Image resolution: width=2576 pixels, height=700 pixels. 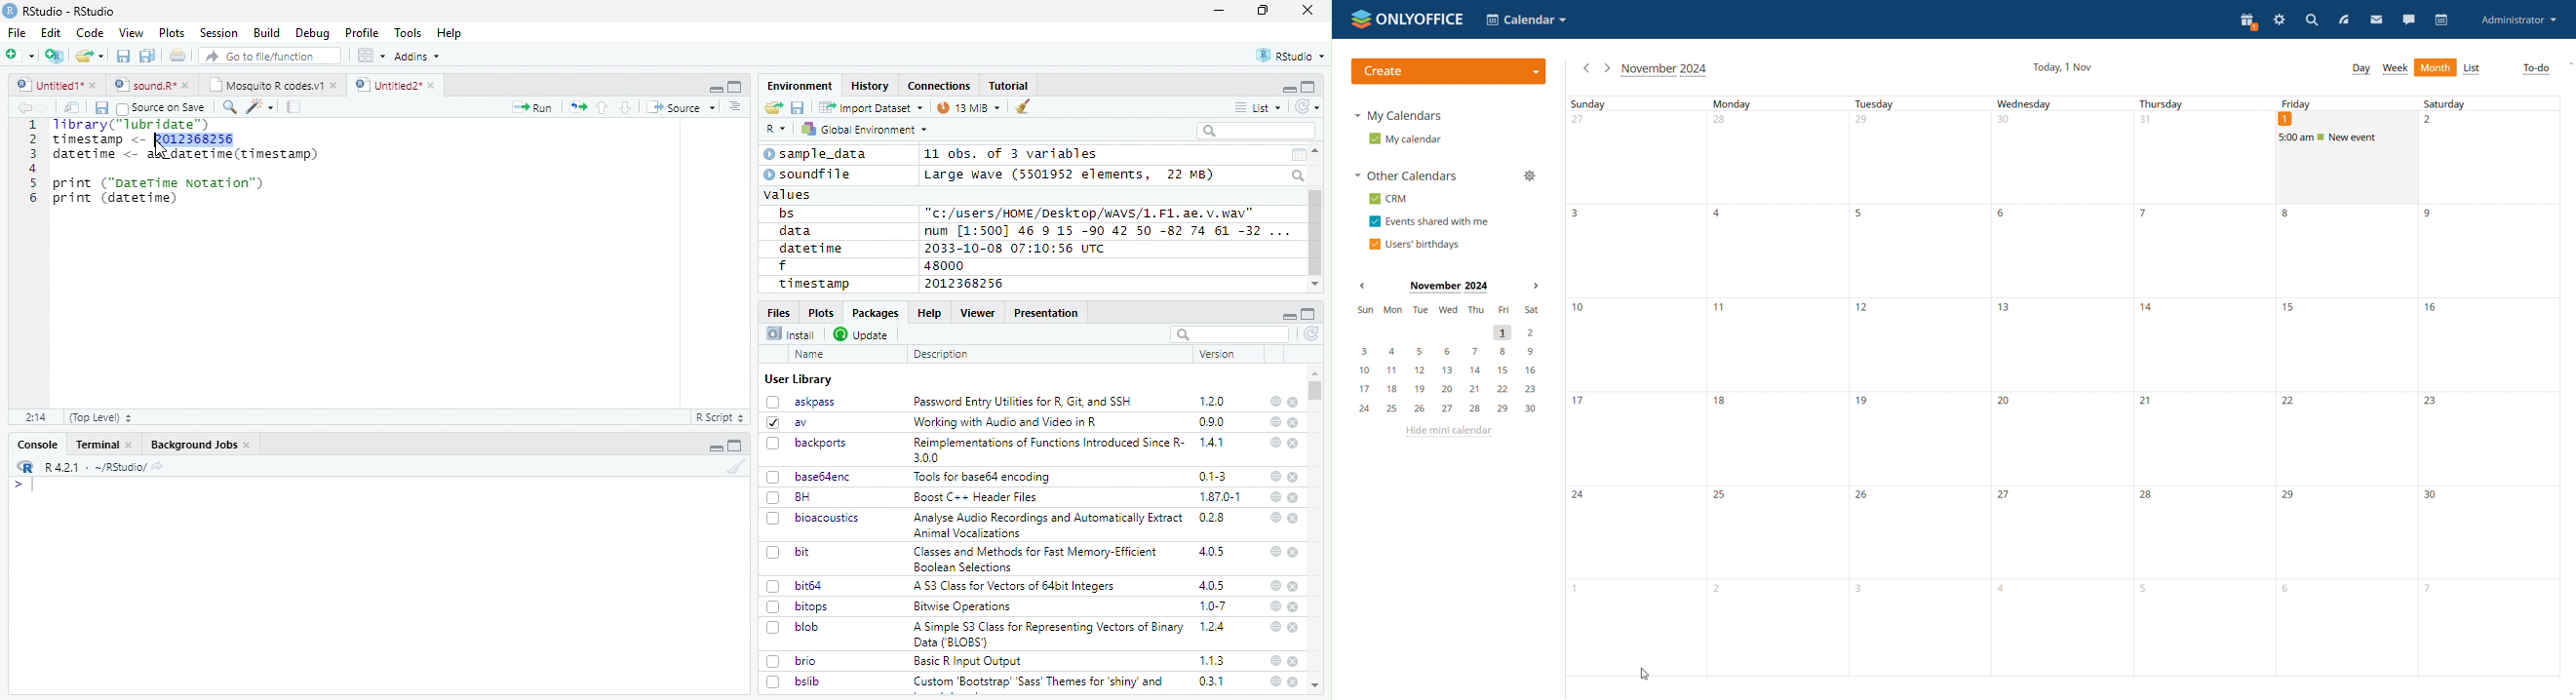 I want to click on print ("pateTime Notation")
print (datetime), so click(x=160, y=191).